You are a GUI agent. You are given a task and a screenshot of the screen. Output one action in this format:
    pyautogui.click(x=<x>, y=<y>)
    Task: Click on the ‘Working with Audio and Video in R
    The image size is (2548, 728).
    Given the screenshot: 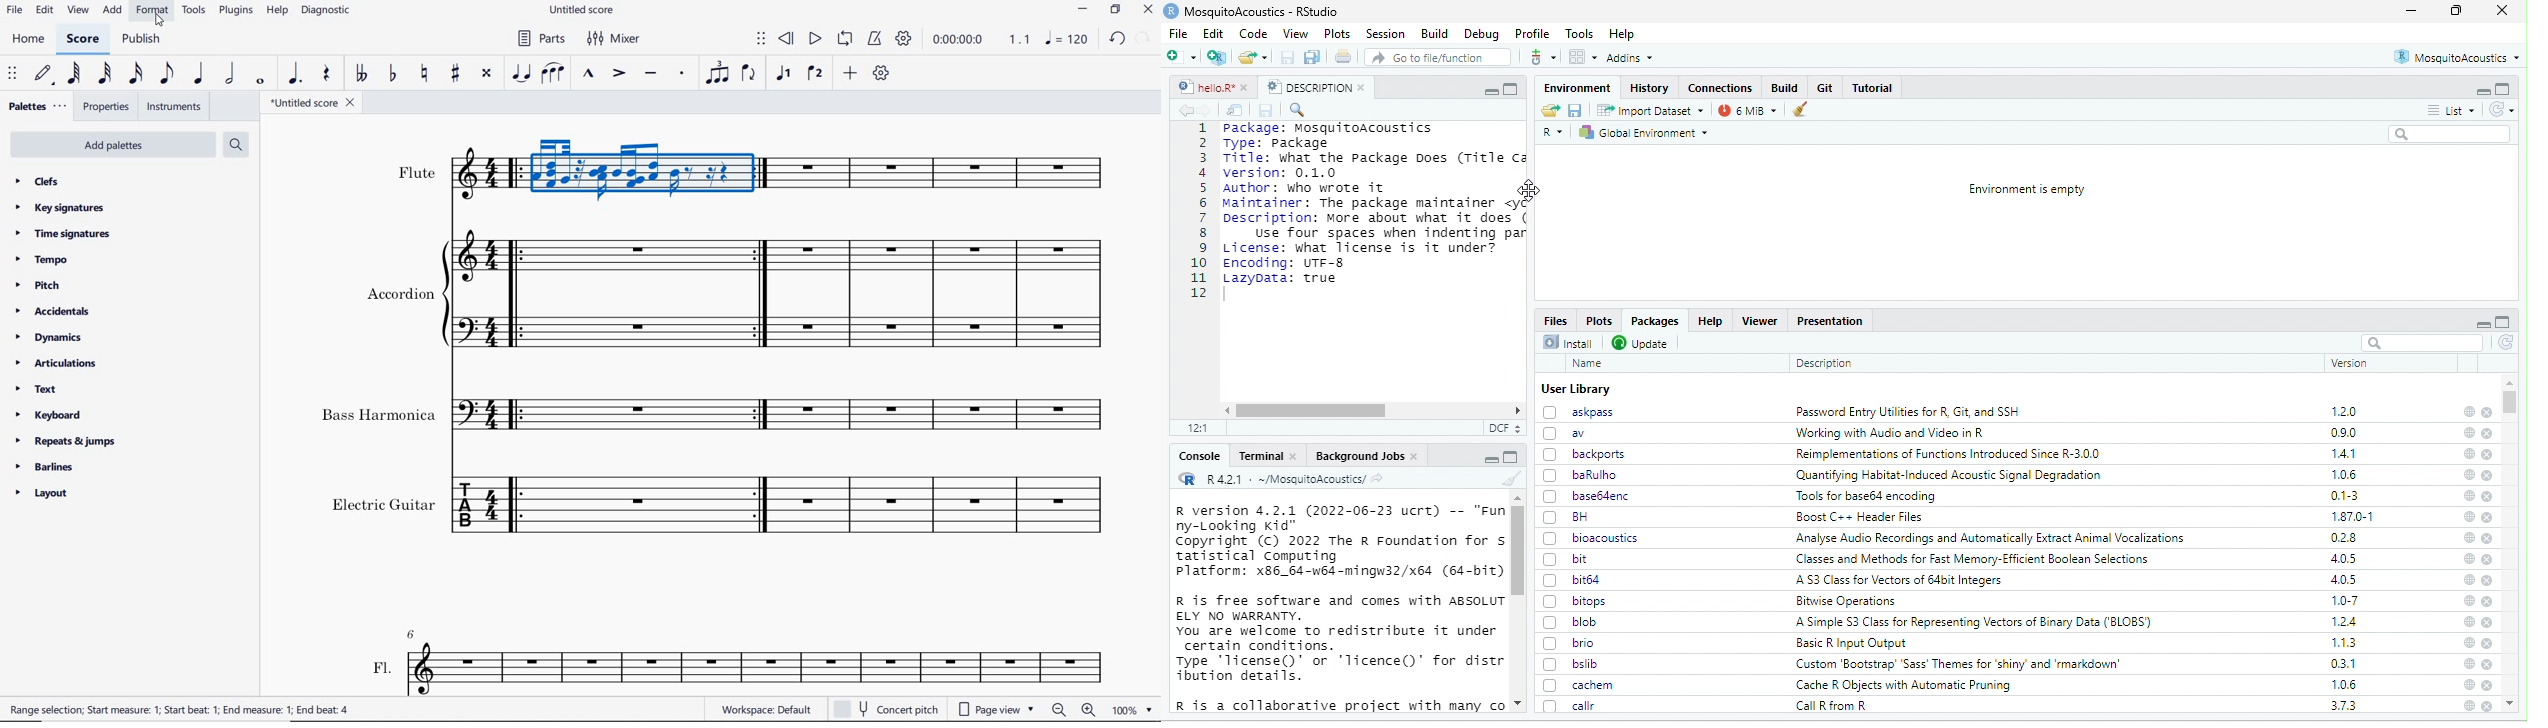 What is the action you would take?
    pyautogui.click(x=1893, y=431)
    